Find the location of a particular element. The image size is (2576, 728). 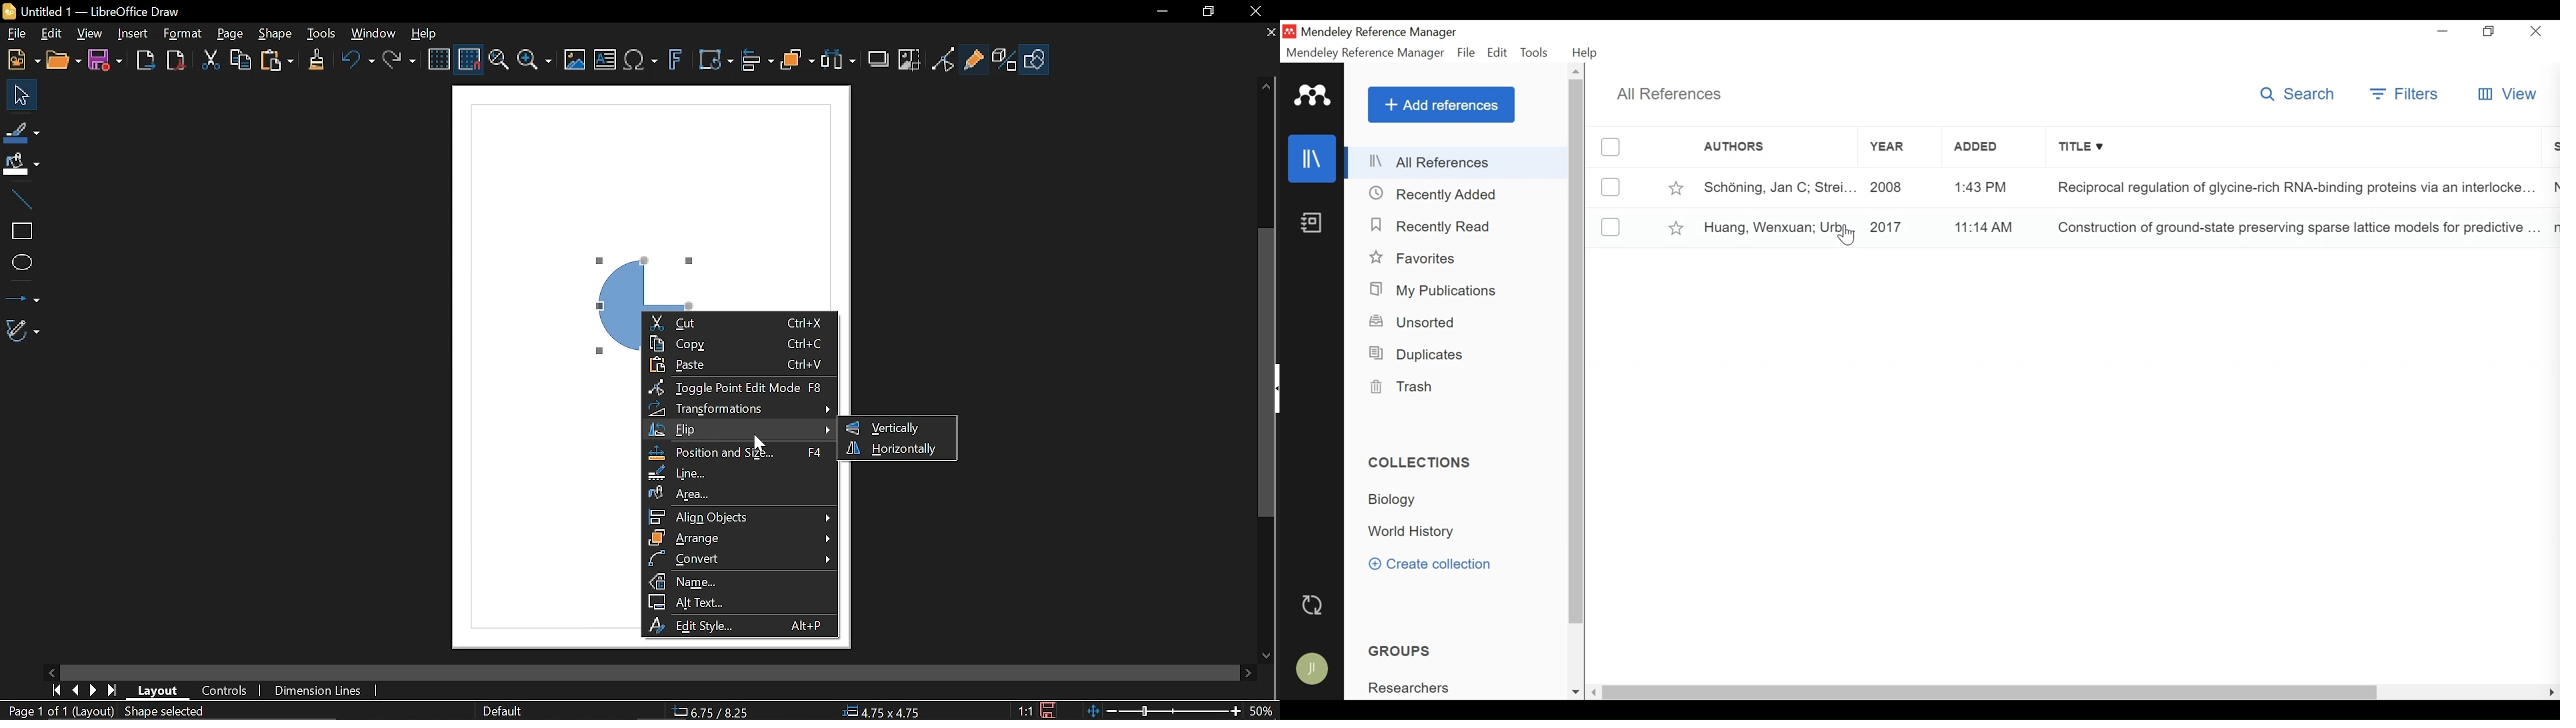

Restore is located at coordinates (2491, 31).